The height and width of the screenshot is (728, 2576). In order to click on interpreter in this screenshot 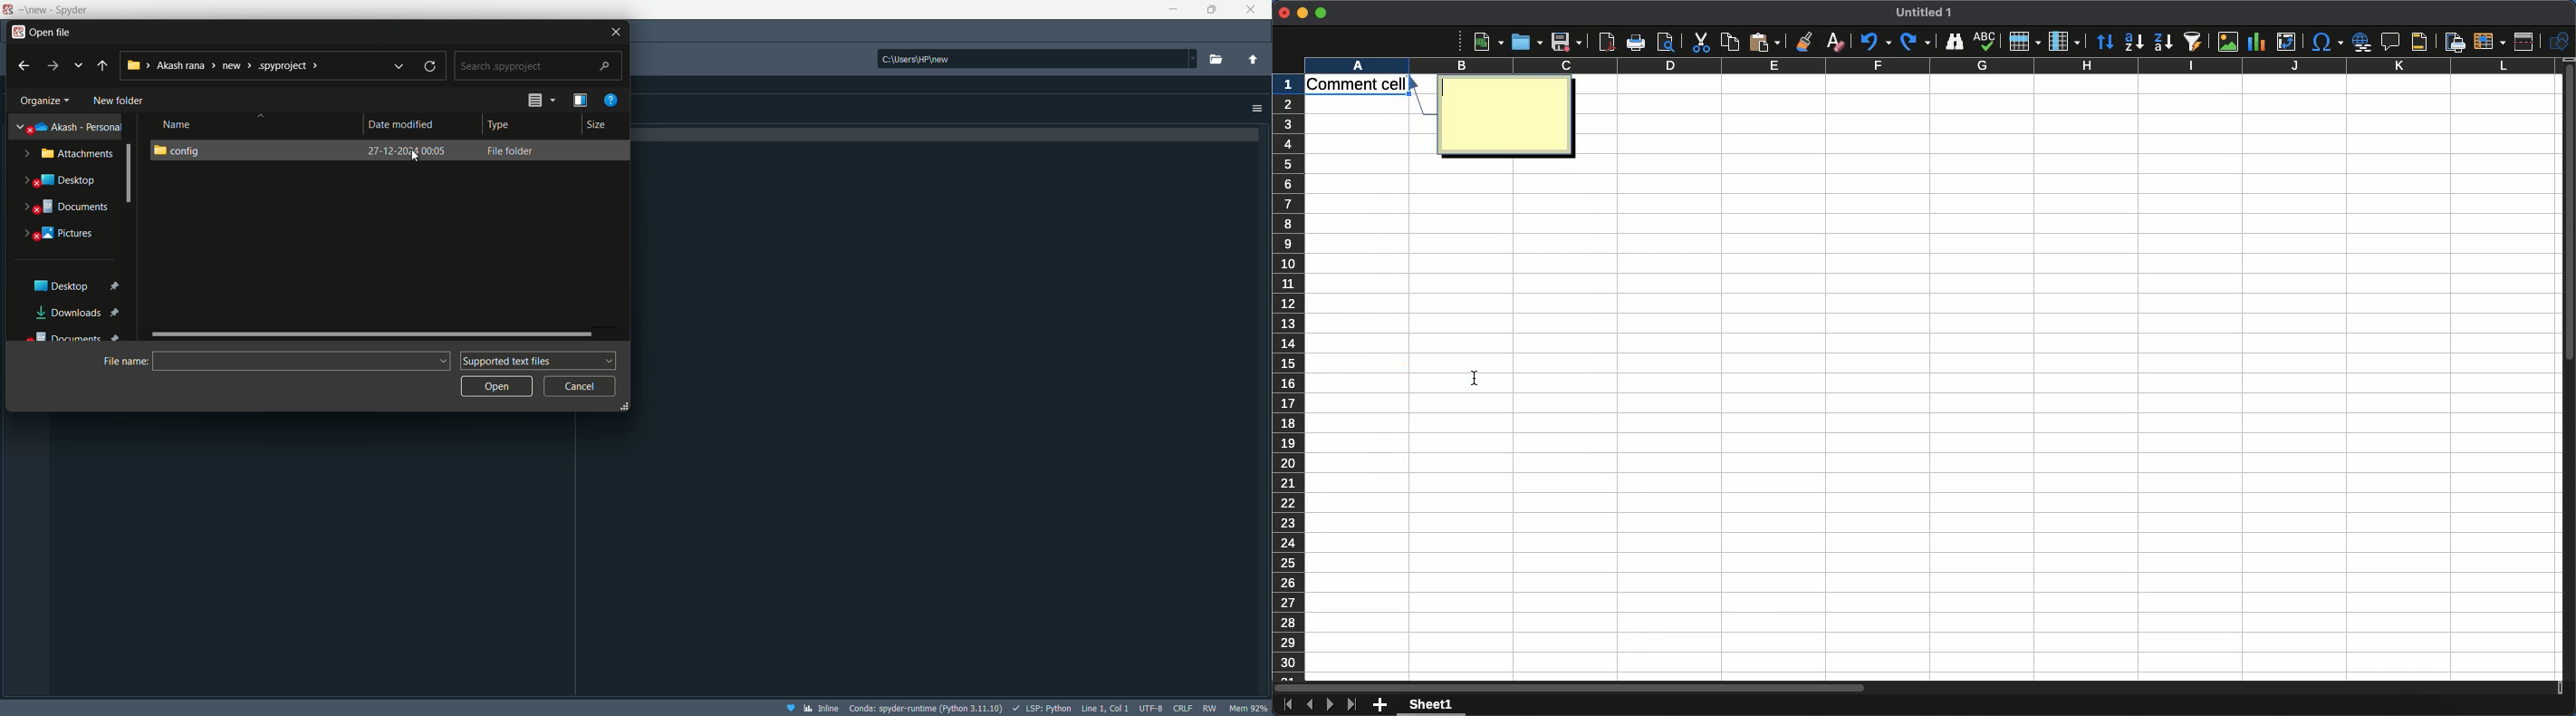, I will do `click(927, 708)`.